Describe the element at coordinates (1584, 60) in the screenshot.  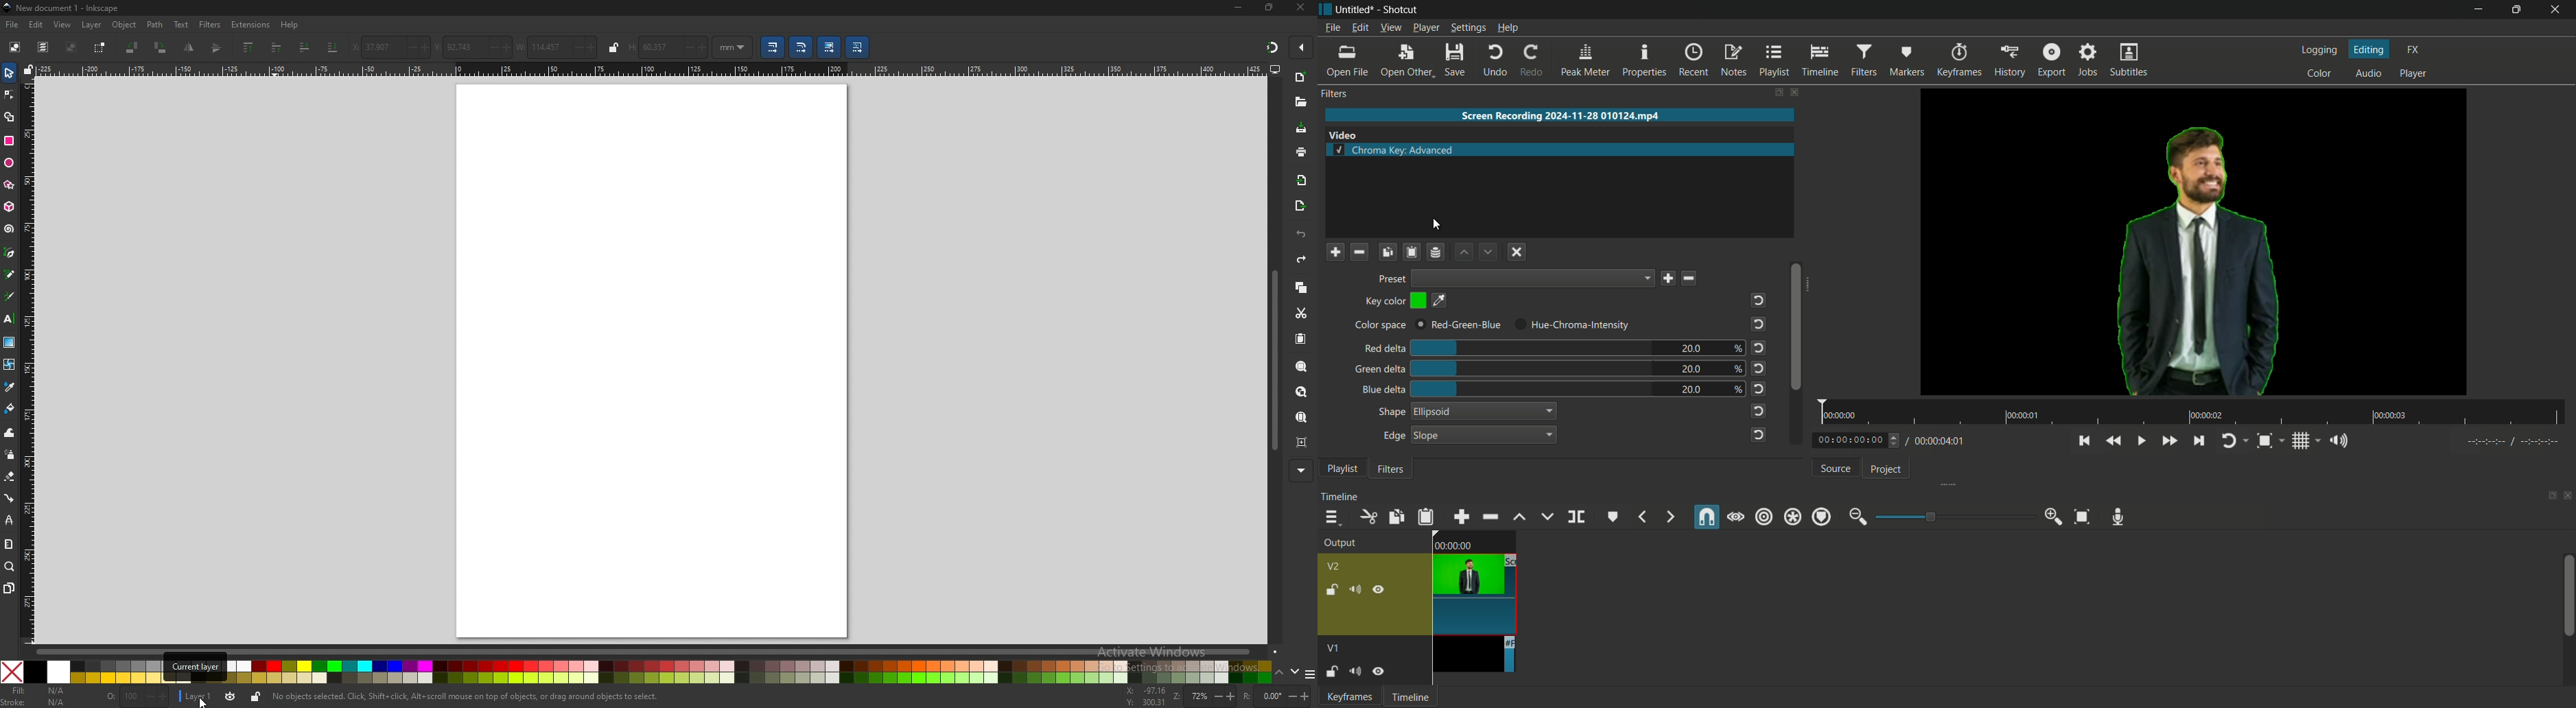
I see `peak meter` at that location.